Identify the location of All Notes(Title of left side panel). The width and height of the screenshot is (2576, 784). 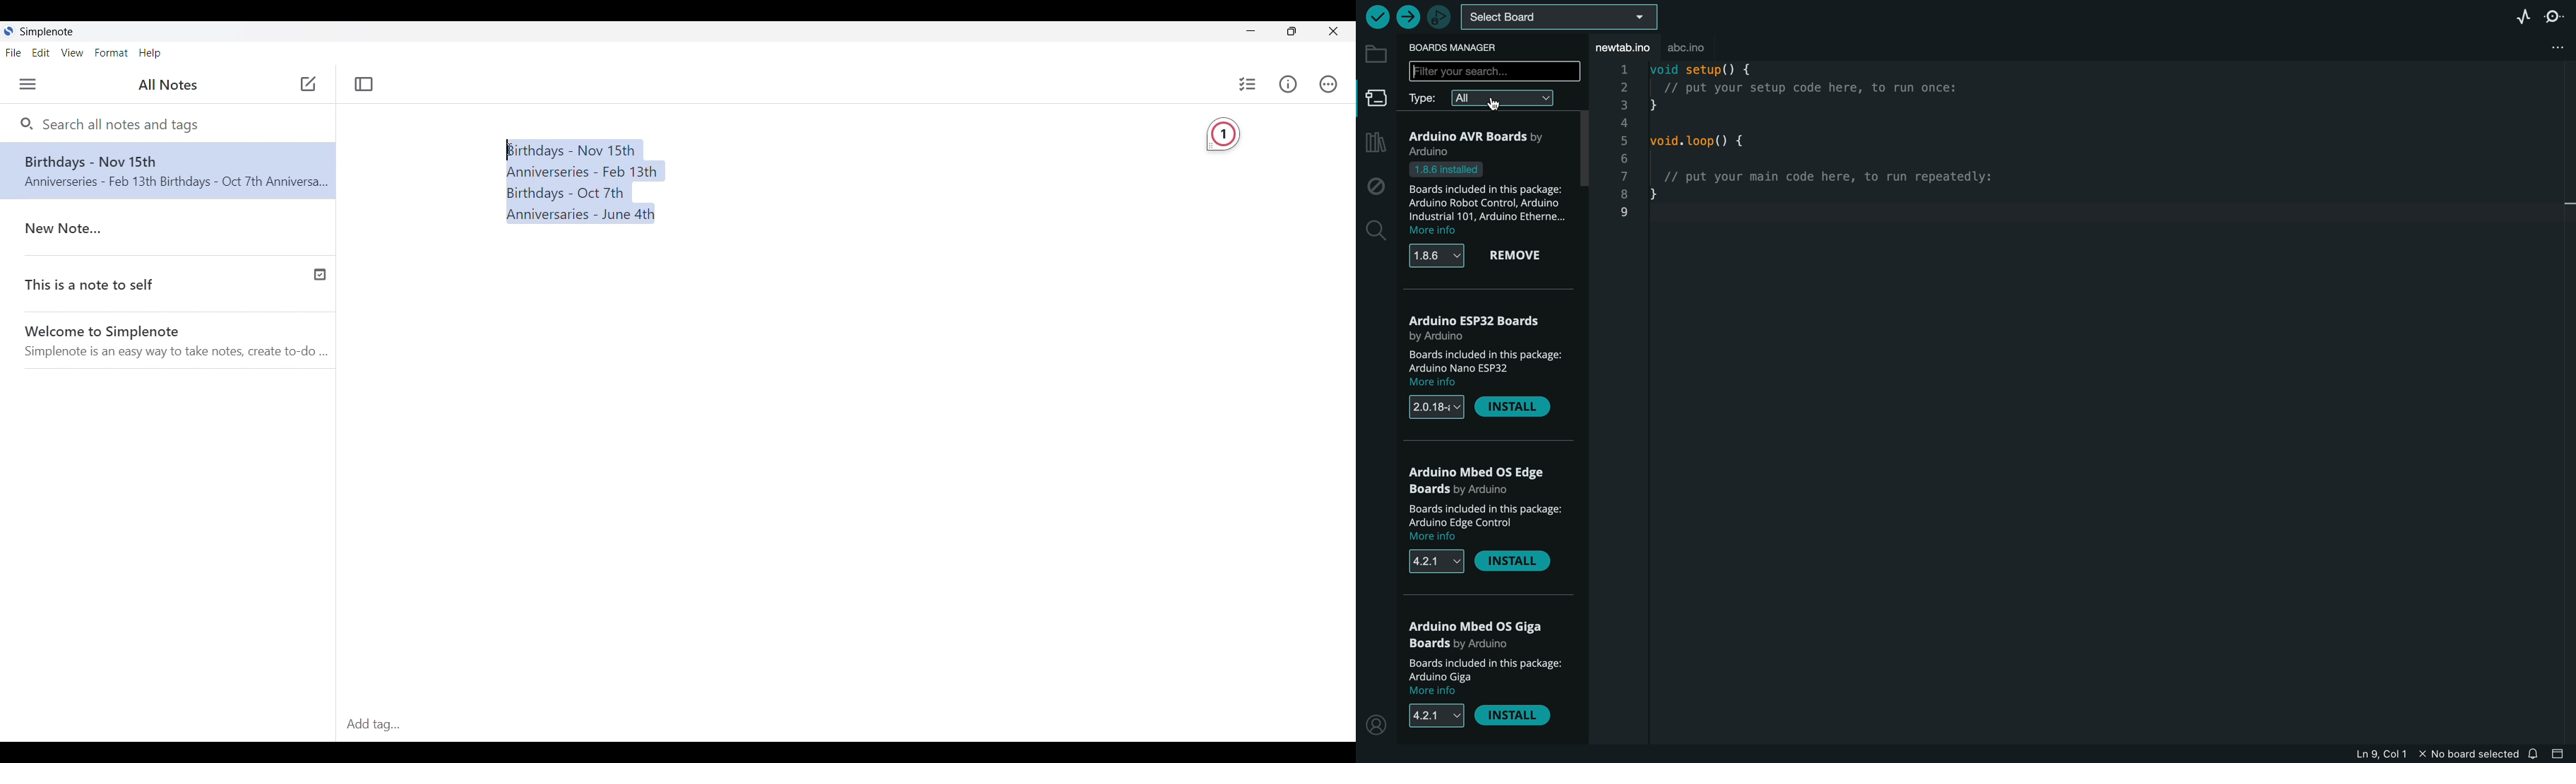
(167, 85).